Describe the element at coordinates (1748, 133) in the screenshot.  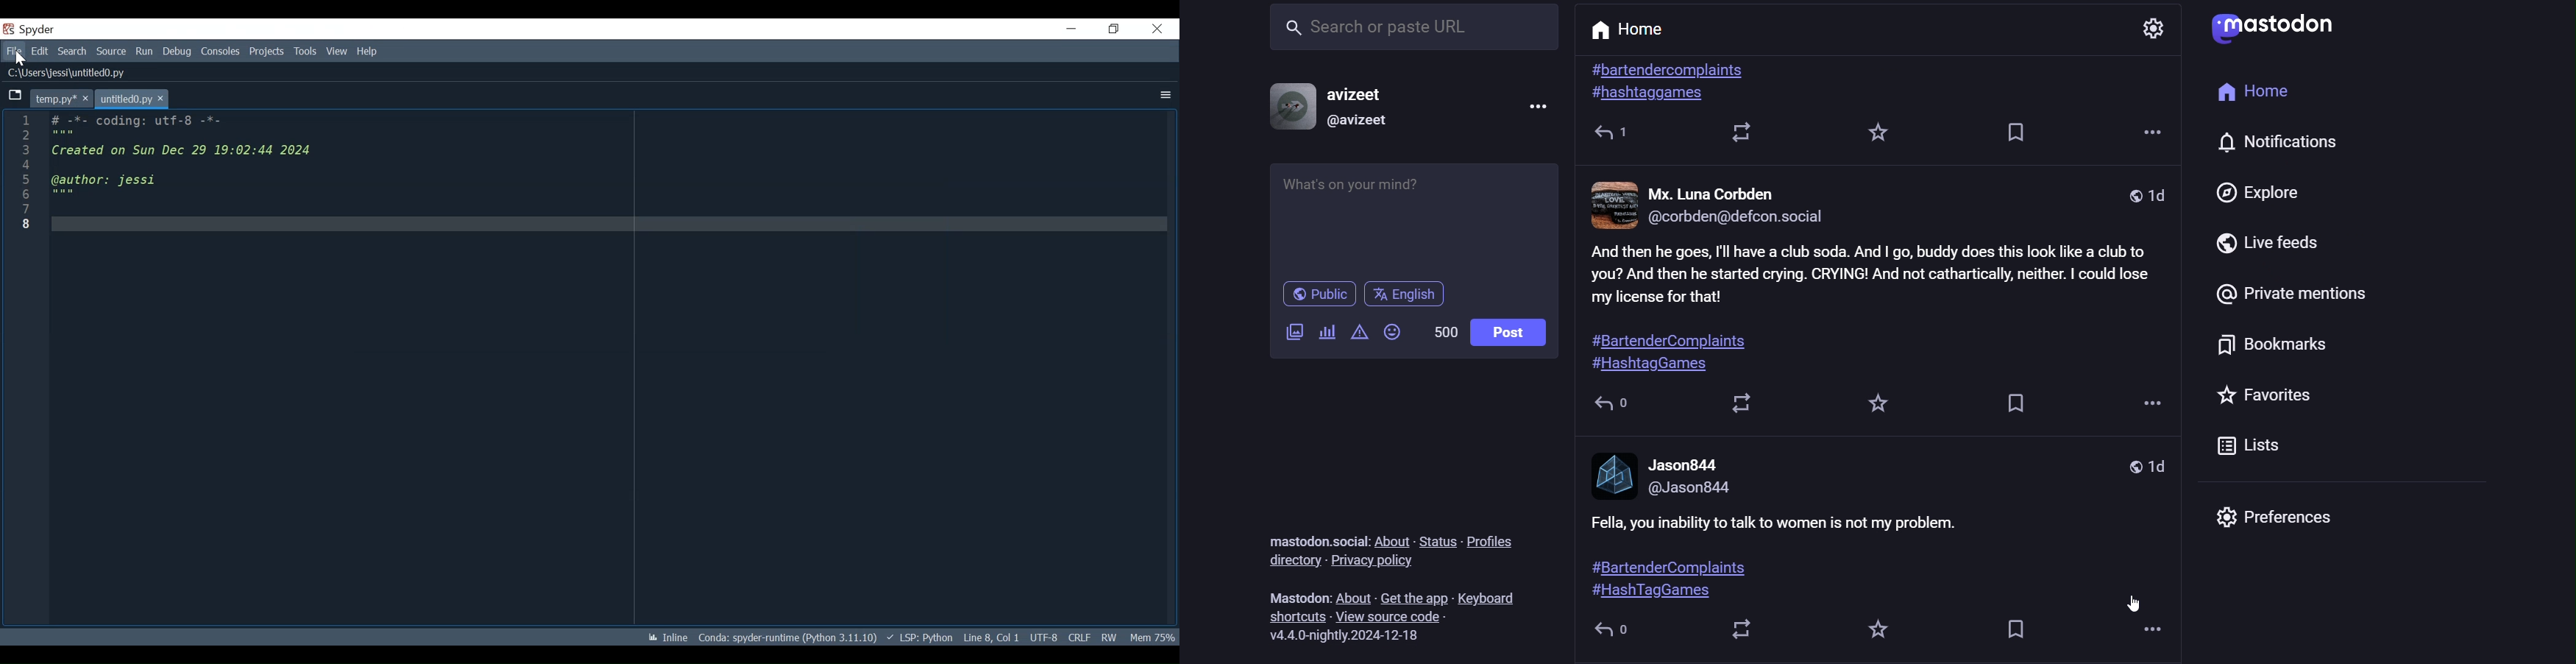
I see `boost` at that location.